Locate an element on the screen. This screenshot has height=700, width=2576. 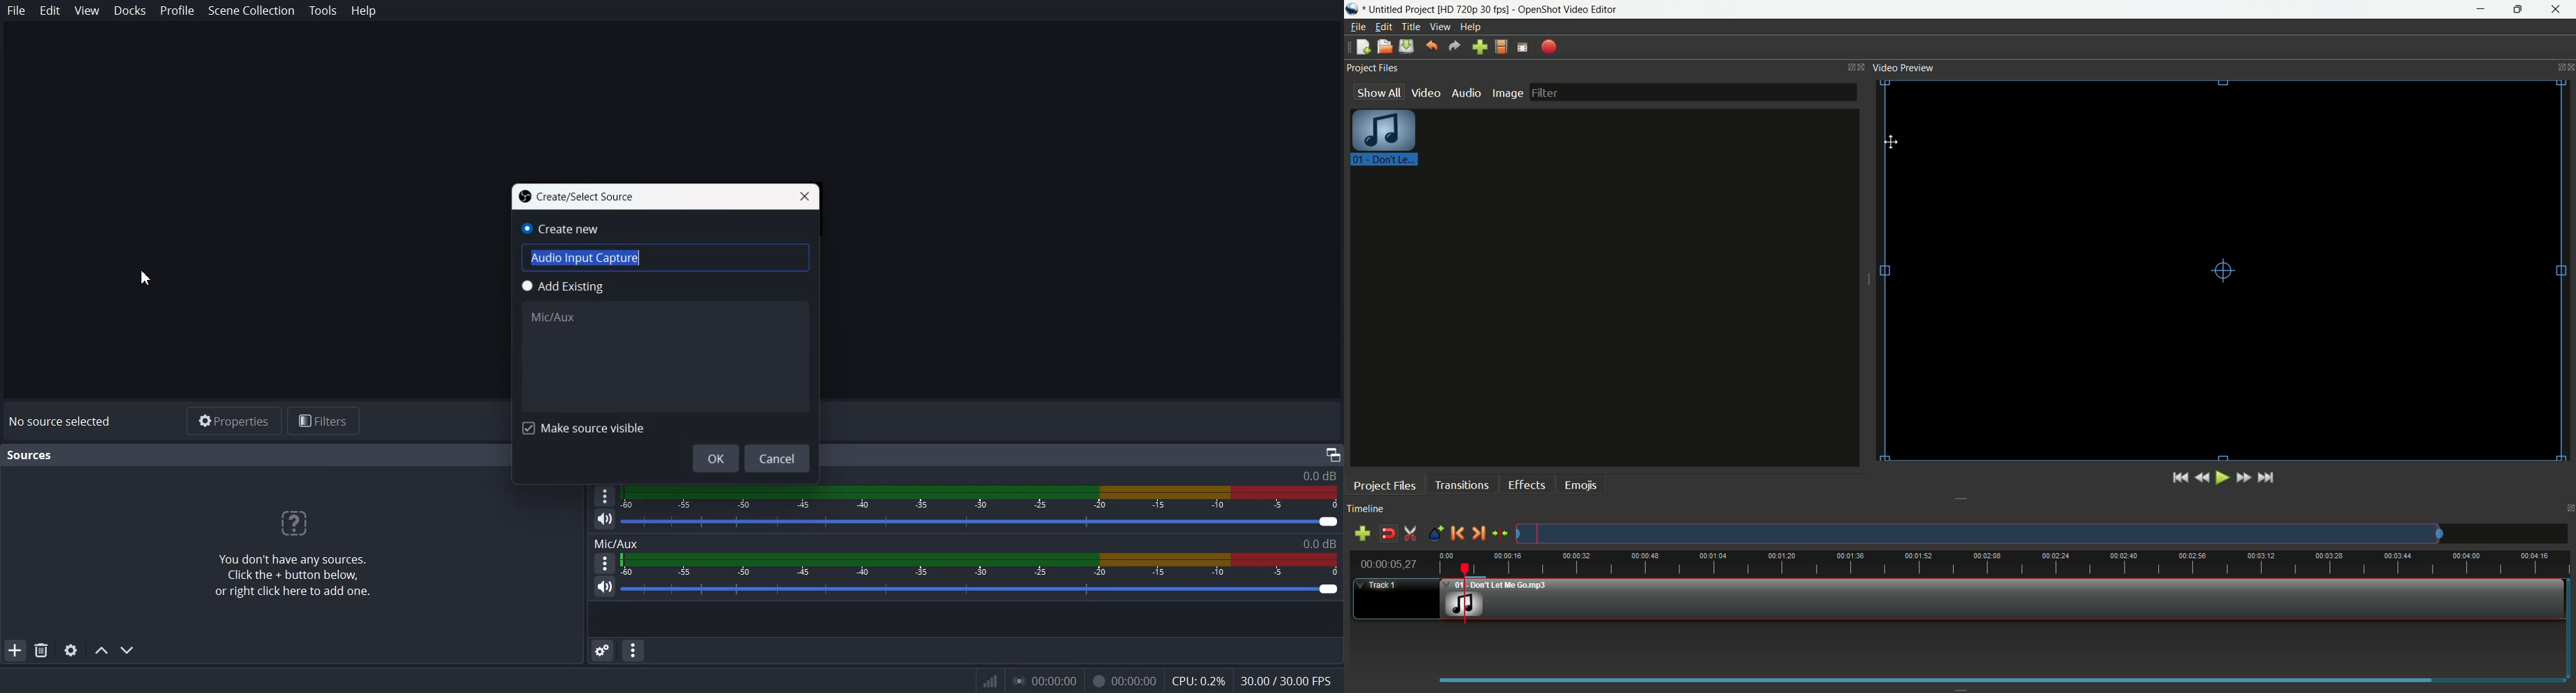
Text is located at coordinates (59, 421).